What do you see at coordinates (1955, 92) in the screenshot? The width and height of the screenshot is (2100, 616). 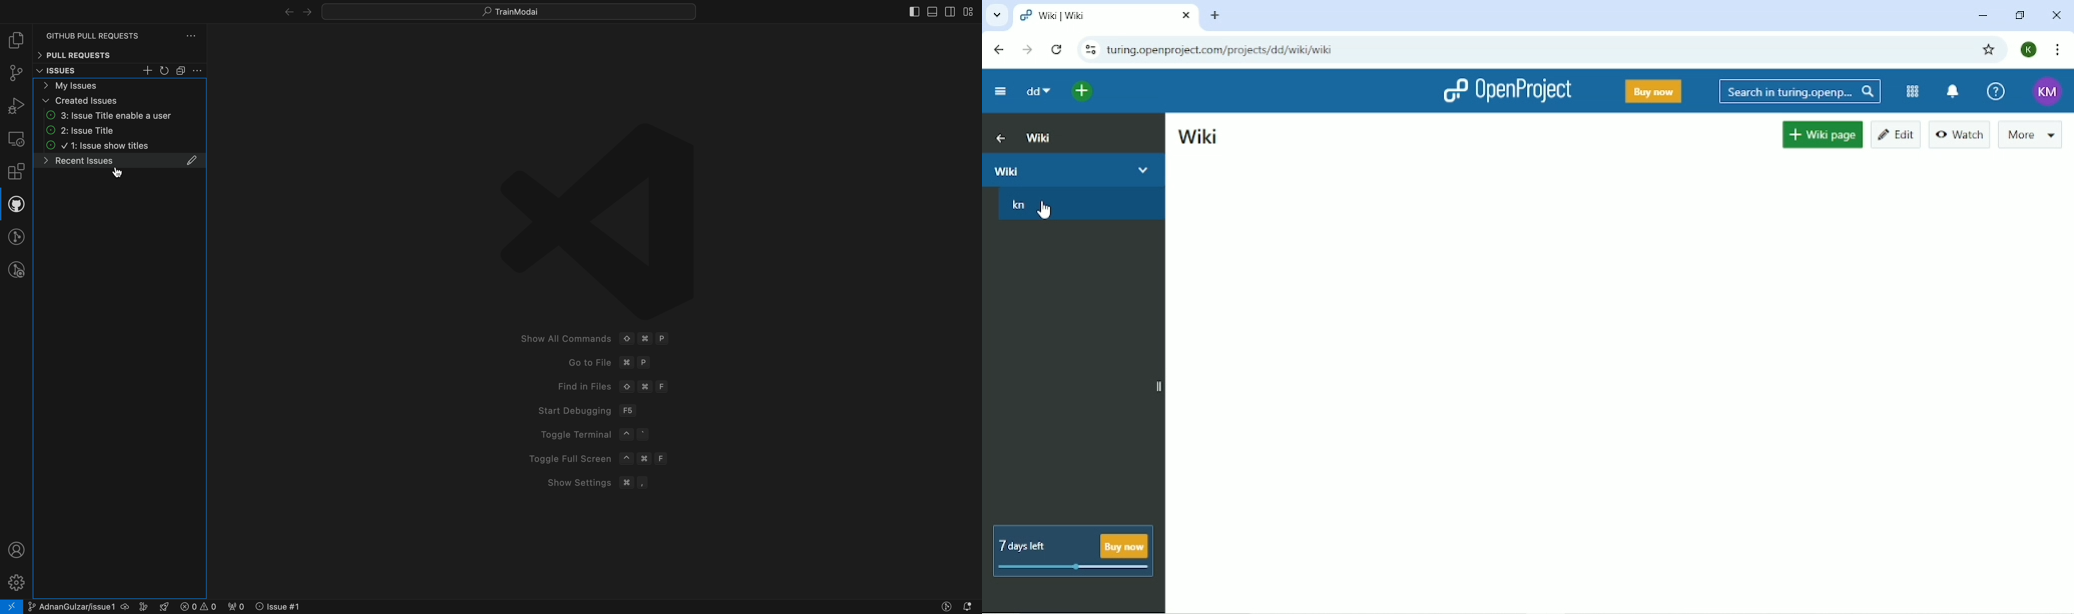 I see `To notification center` at bounding box center [1955, 92].